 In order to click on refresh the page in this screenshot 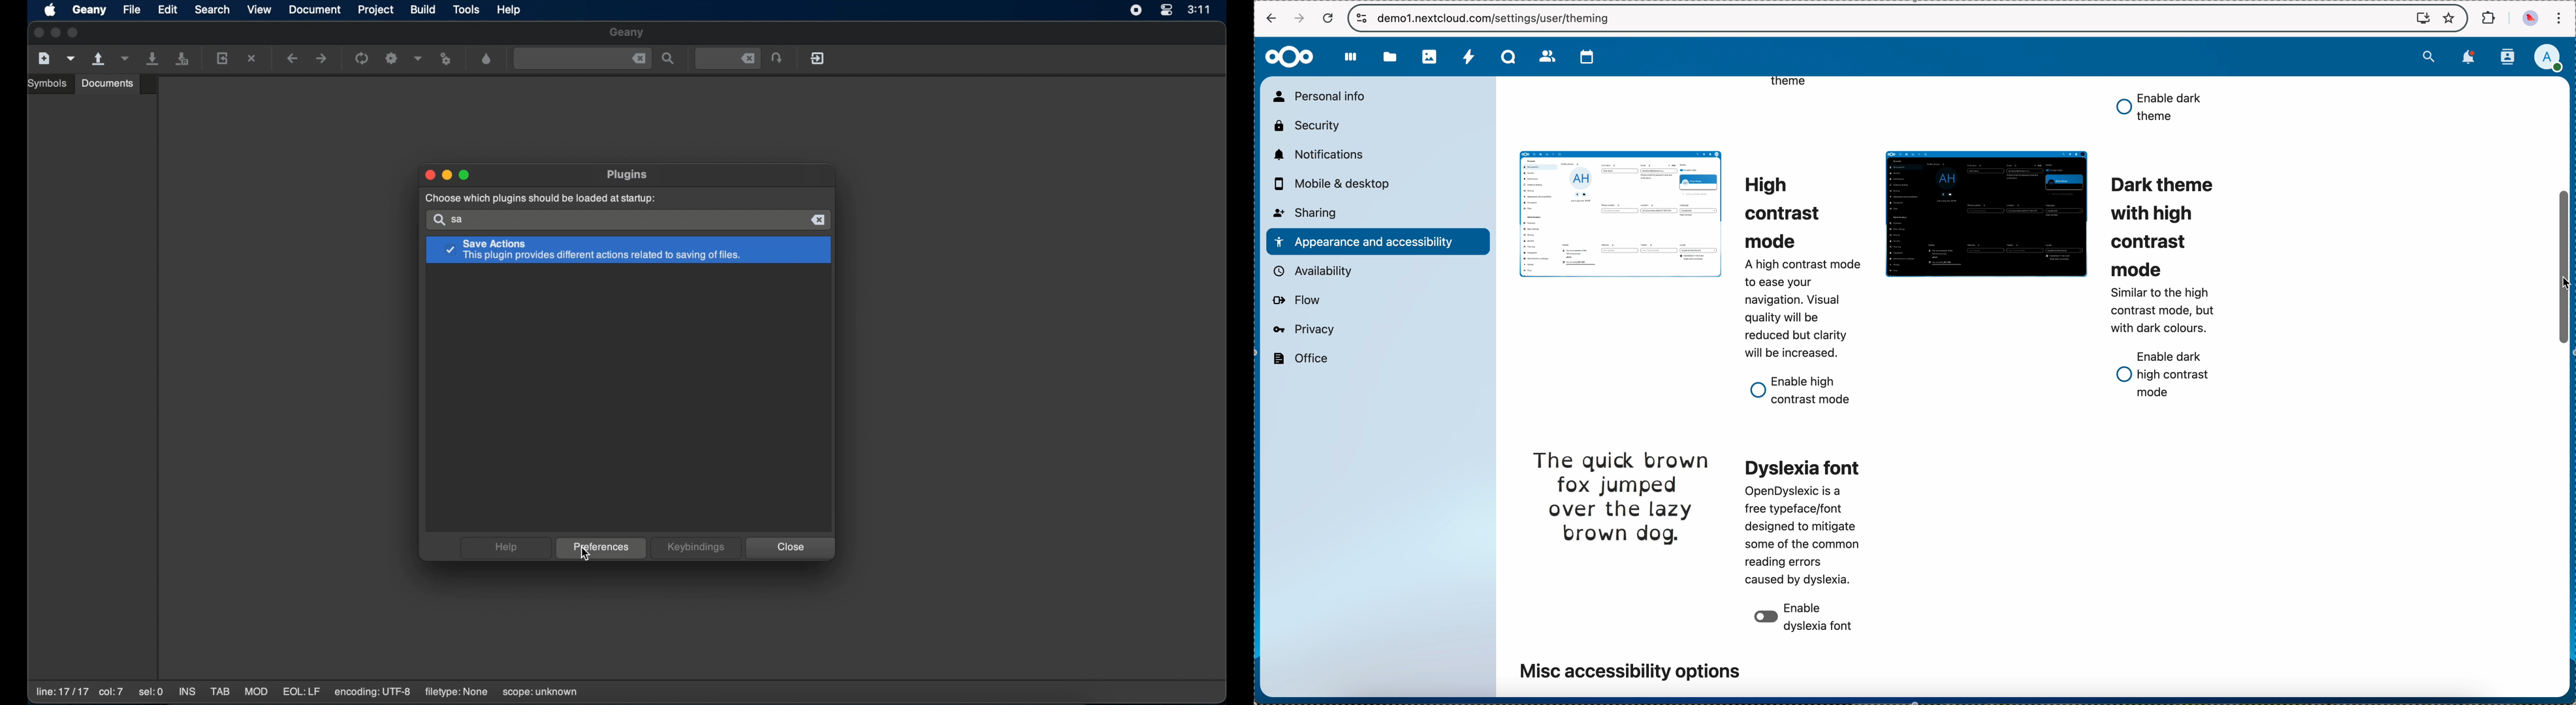, I will do `click(1329, 18)`.